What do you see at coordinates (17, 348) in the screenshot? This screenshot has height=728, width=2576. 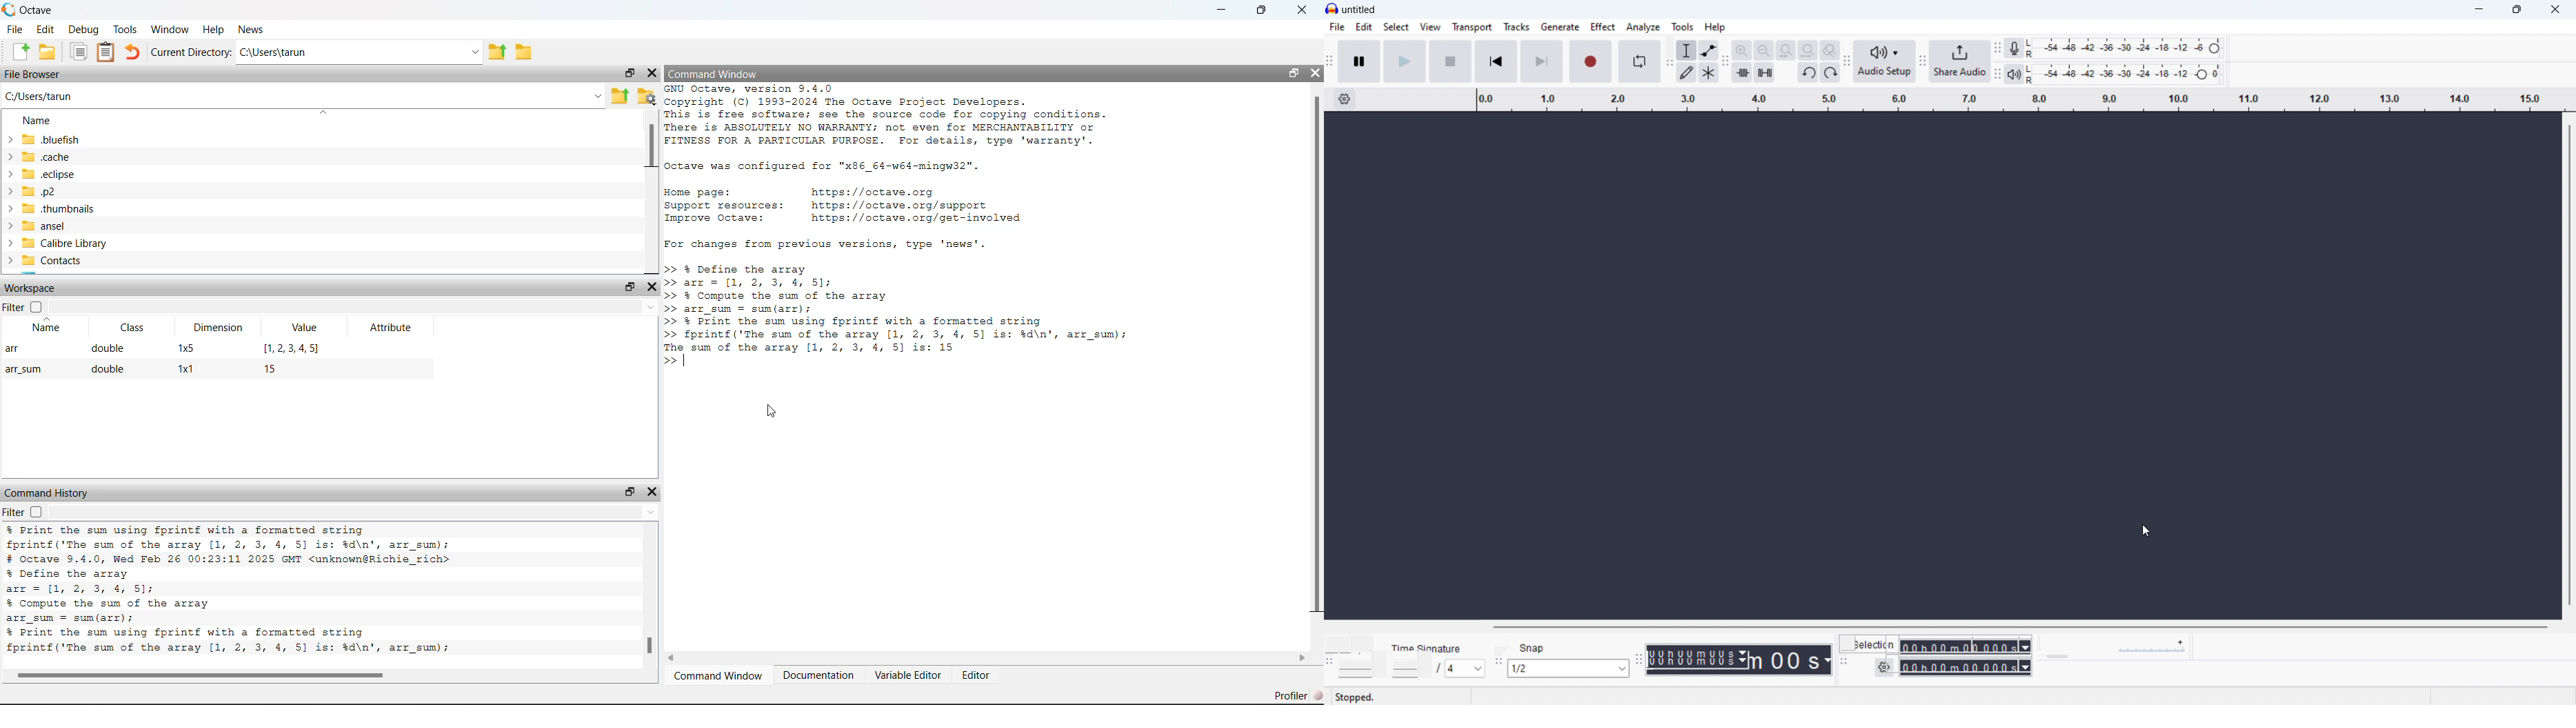 I see `arr` at bounding box center [17, 348].